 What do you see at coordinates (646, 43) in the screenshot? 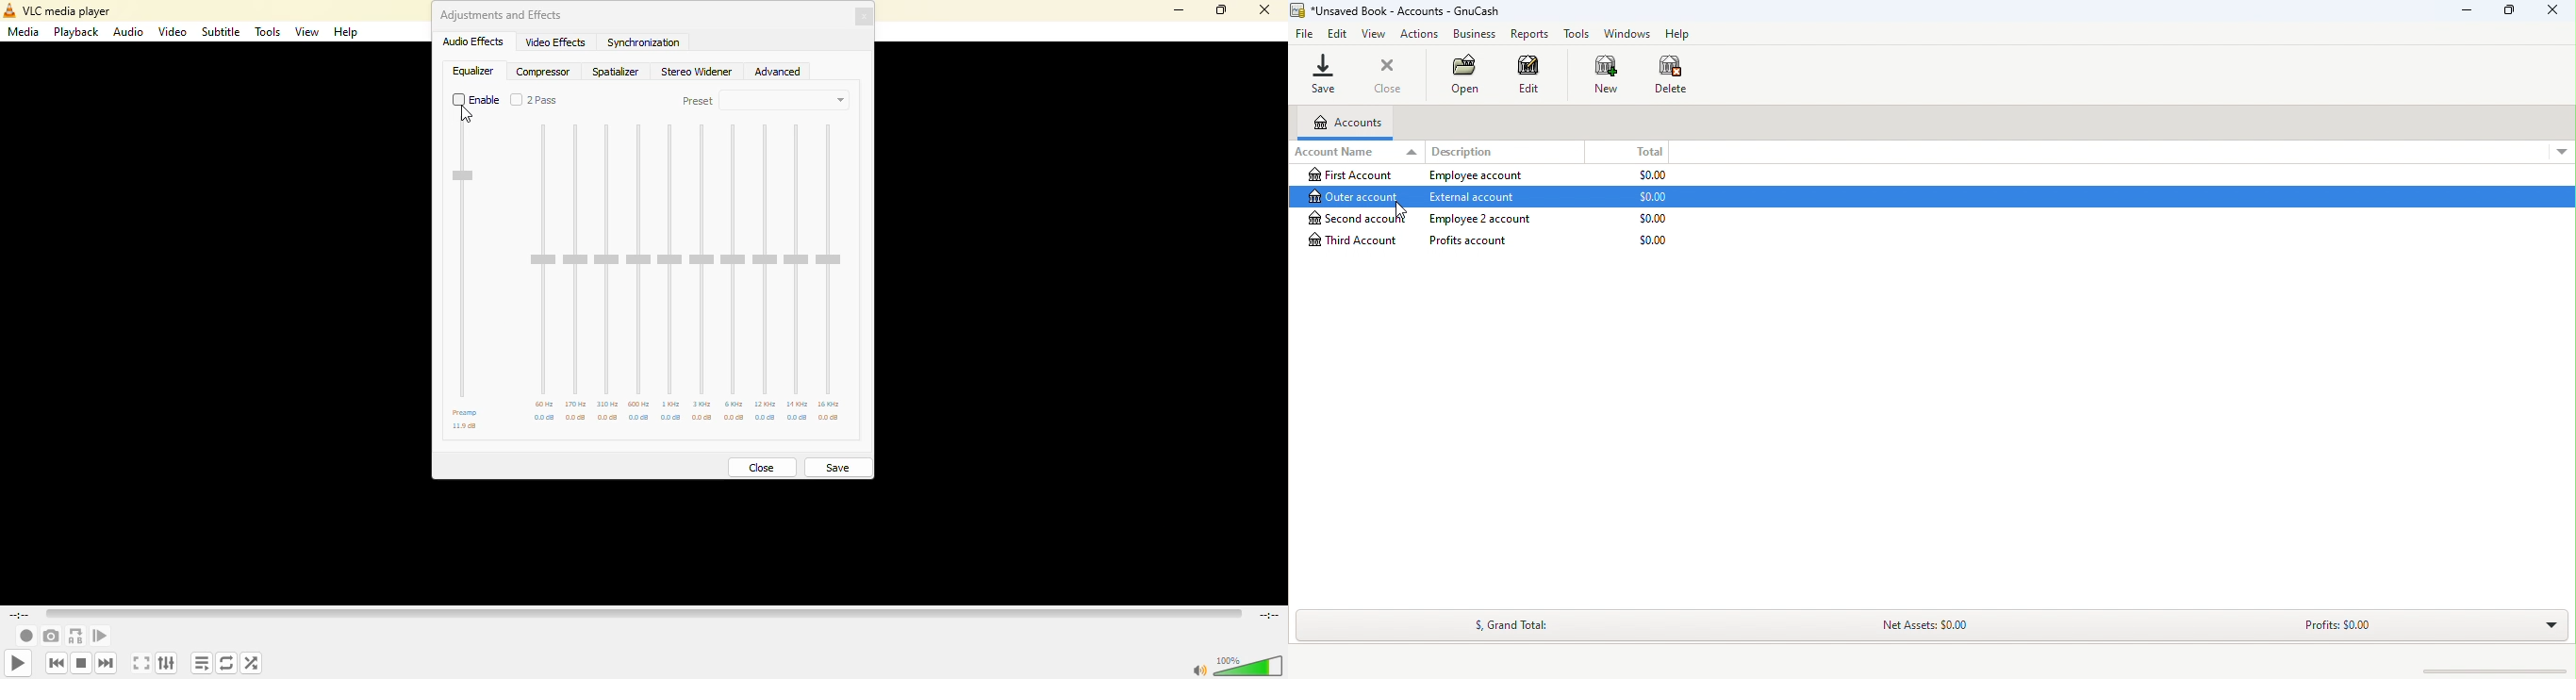
I see `synchronization` at bounding box center [646, 43].